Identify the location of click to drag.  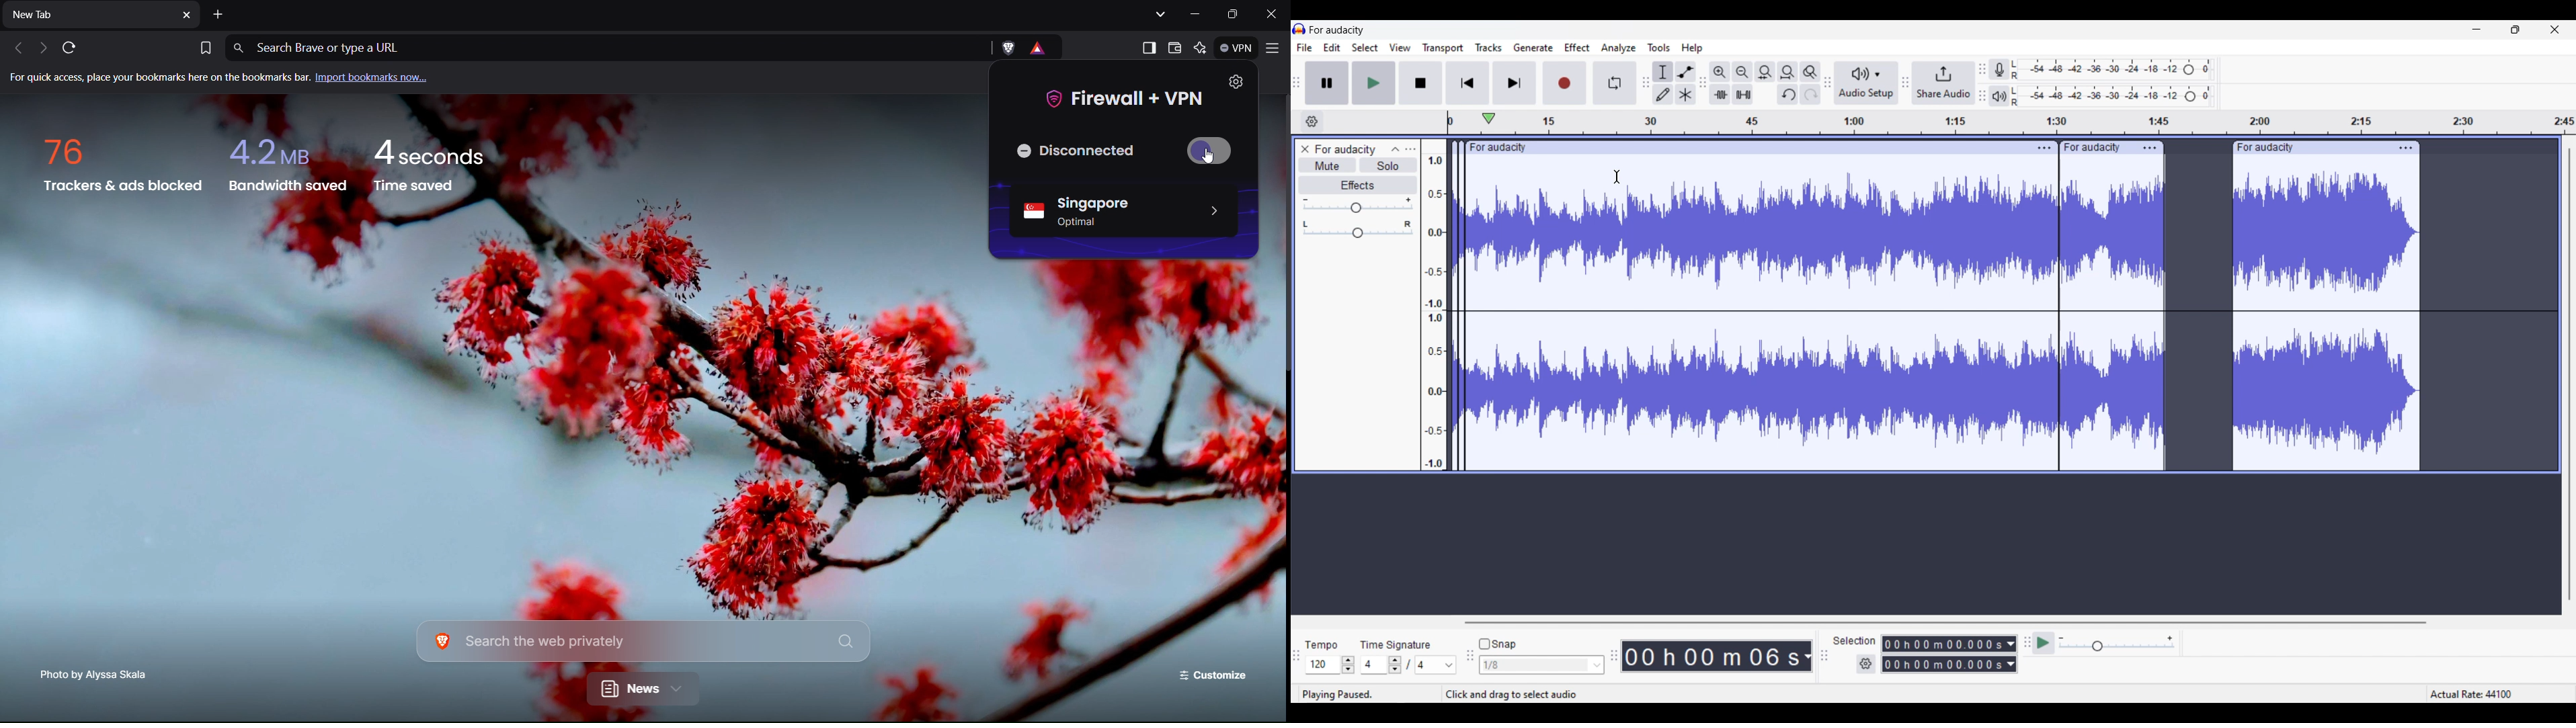
(2097, 147).